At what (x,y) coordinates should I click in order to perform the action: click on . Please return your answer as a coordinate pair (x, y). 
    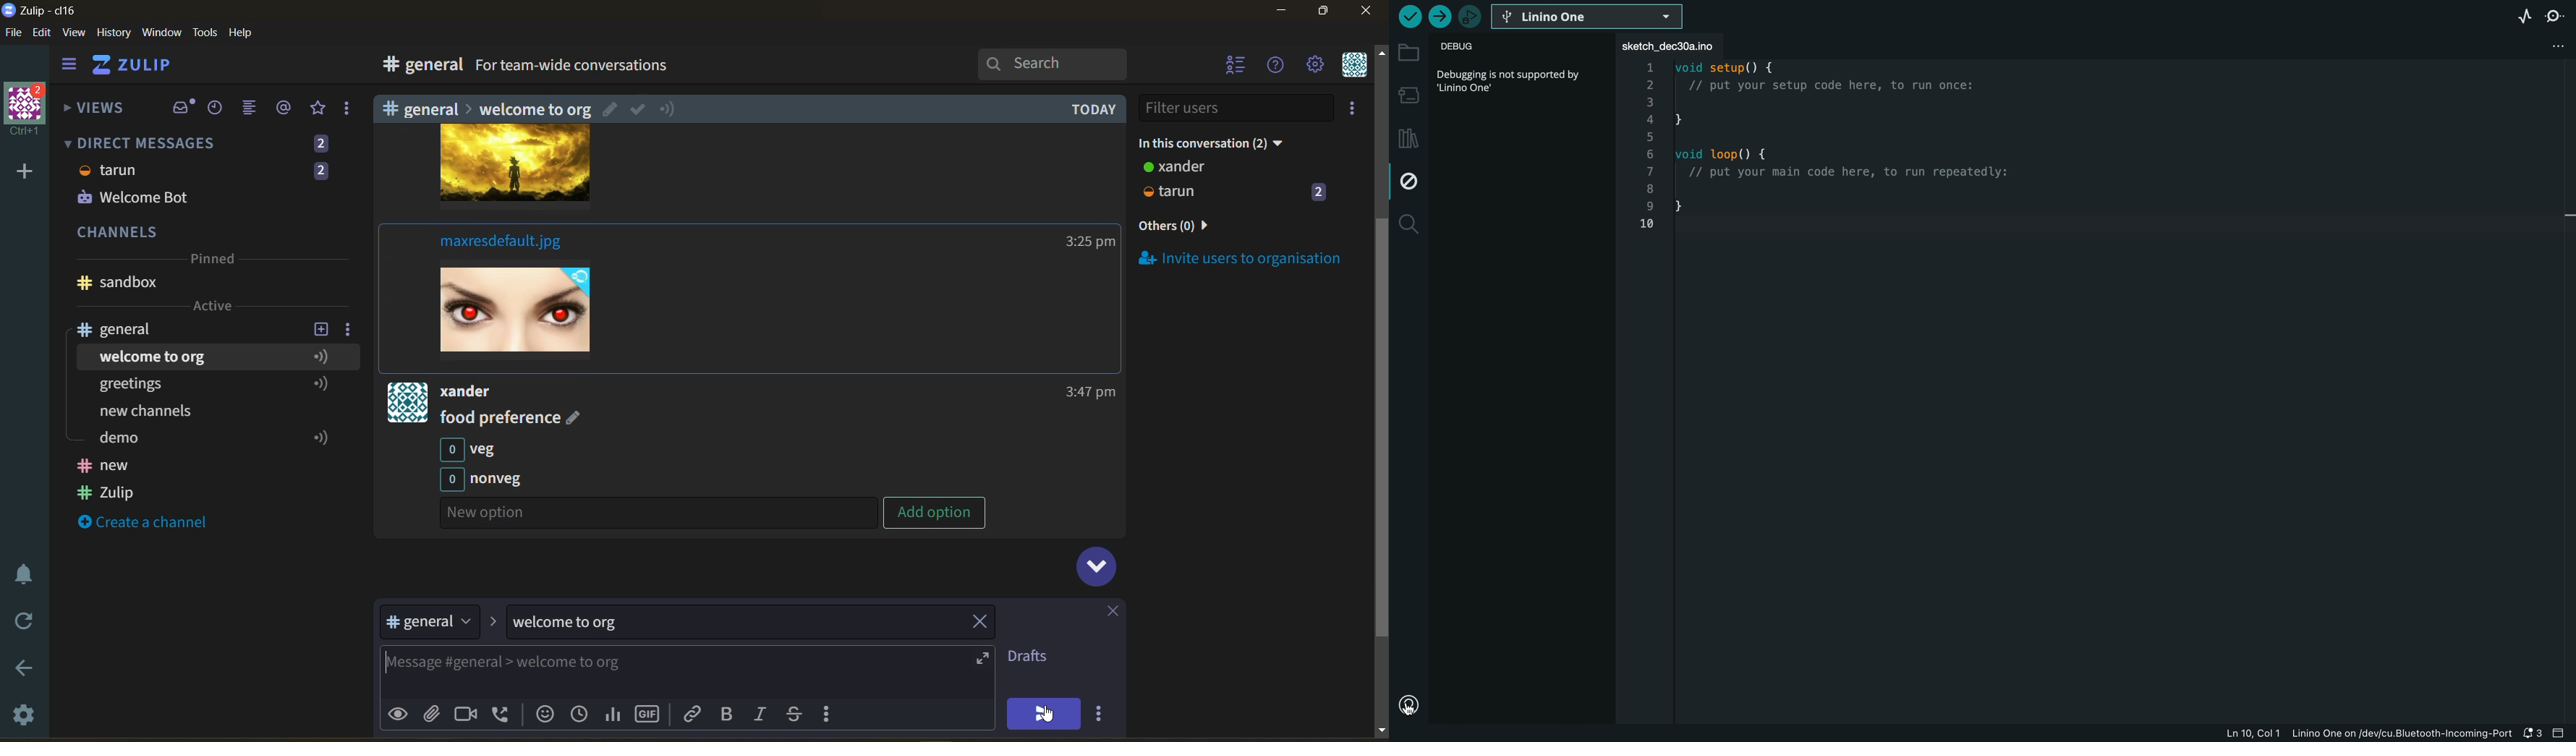
    Looking at the image, I should click on (507, 239).